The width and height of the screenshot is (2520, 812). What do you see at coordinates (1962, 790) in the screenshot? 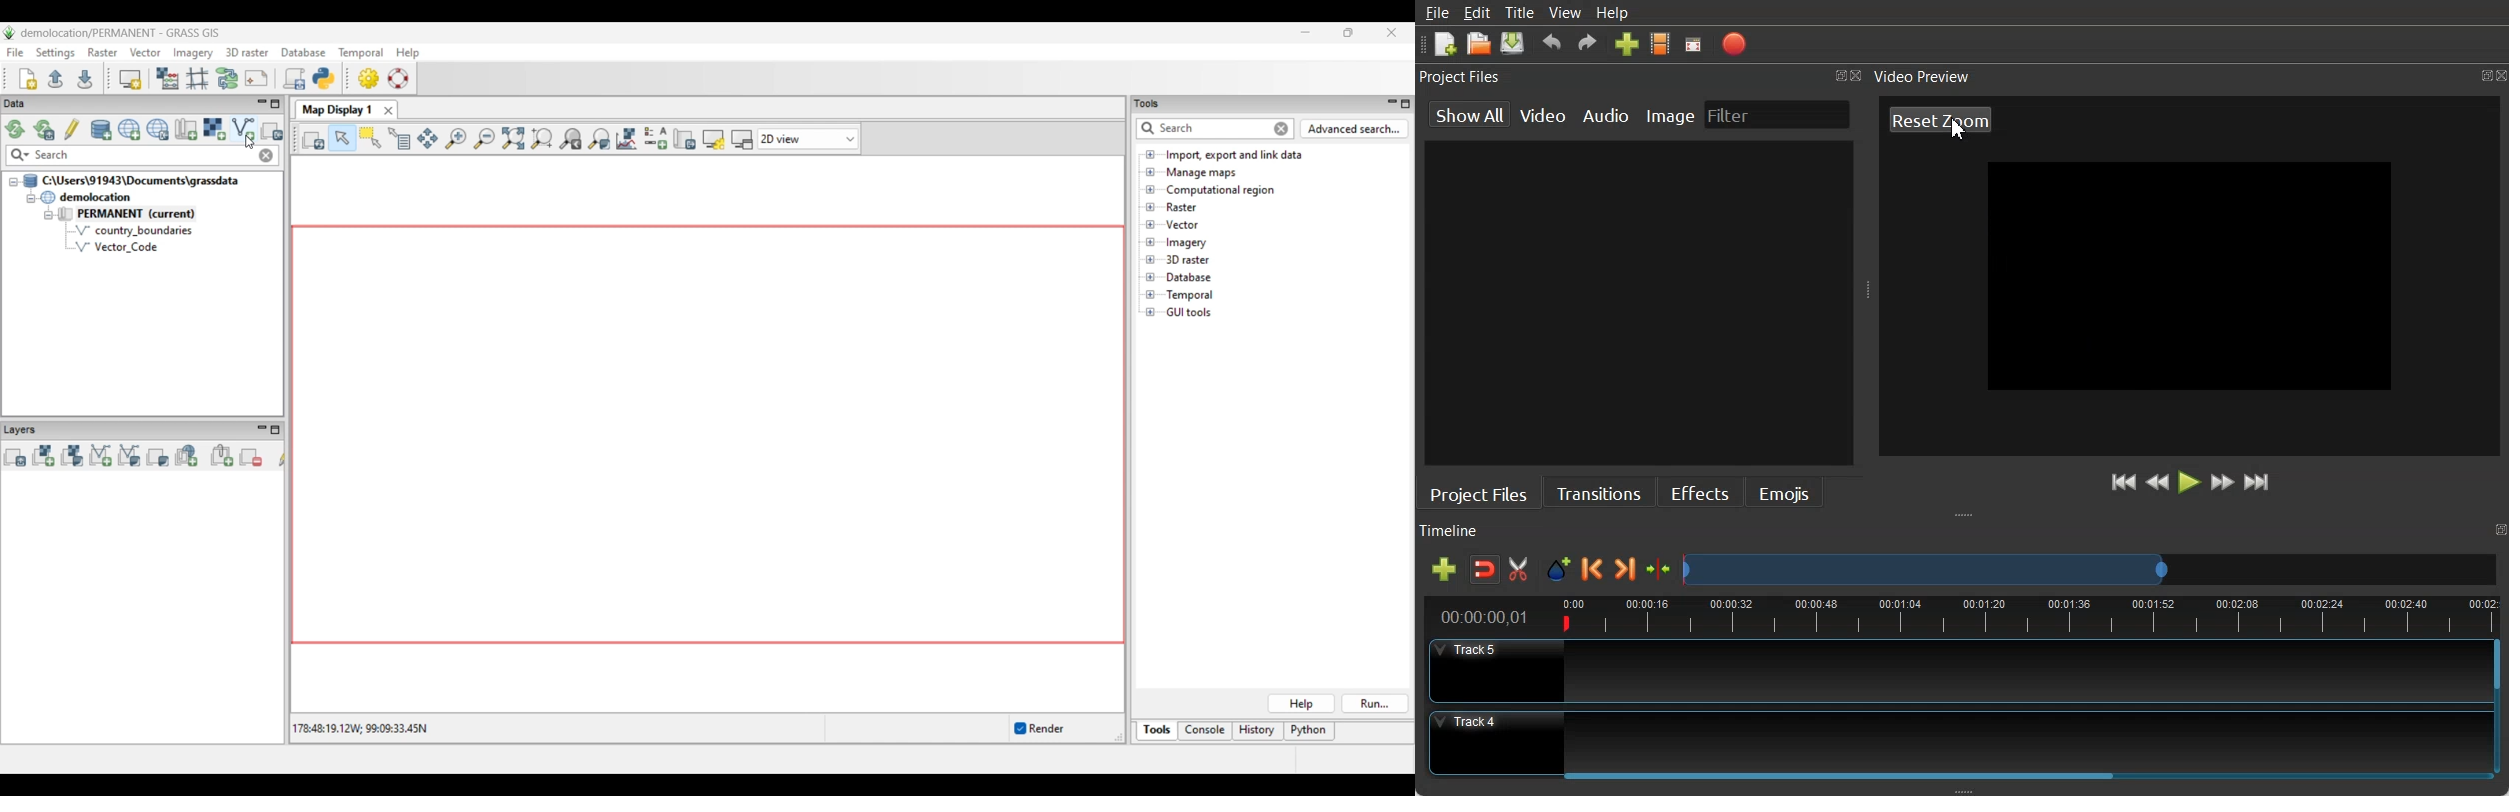
I see `Window Adjuster` at bounding box center [1962, 790].